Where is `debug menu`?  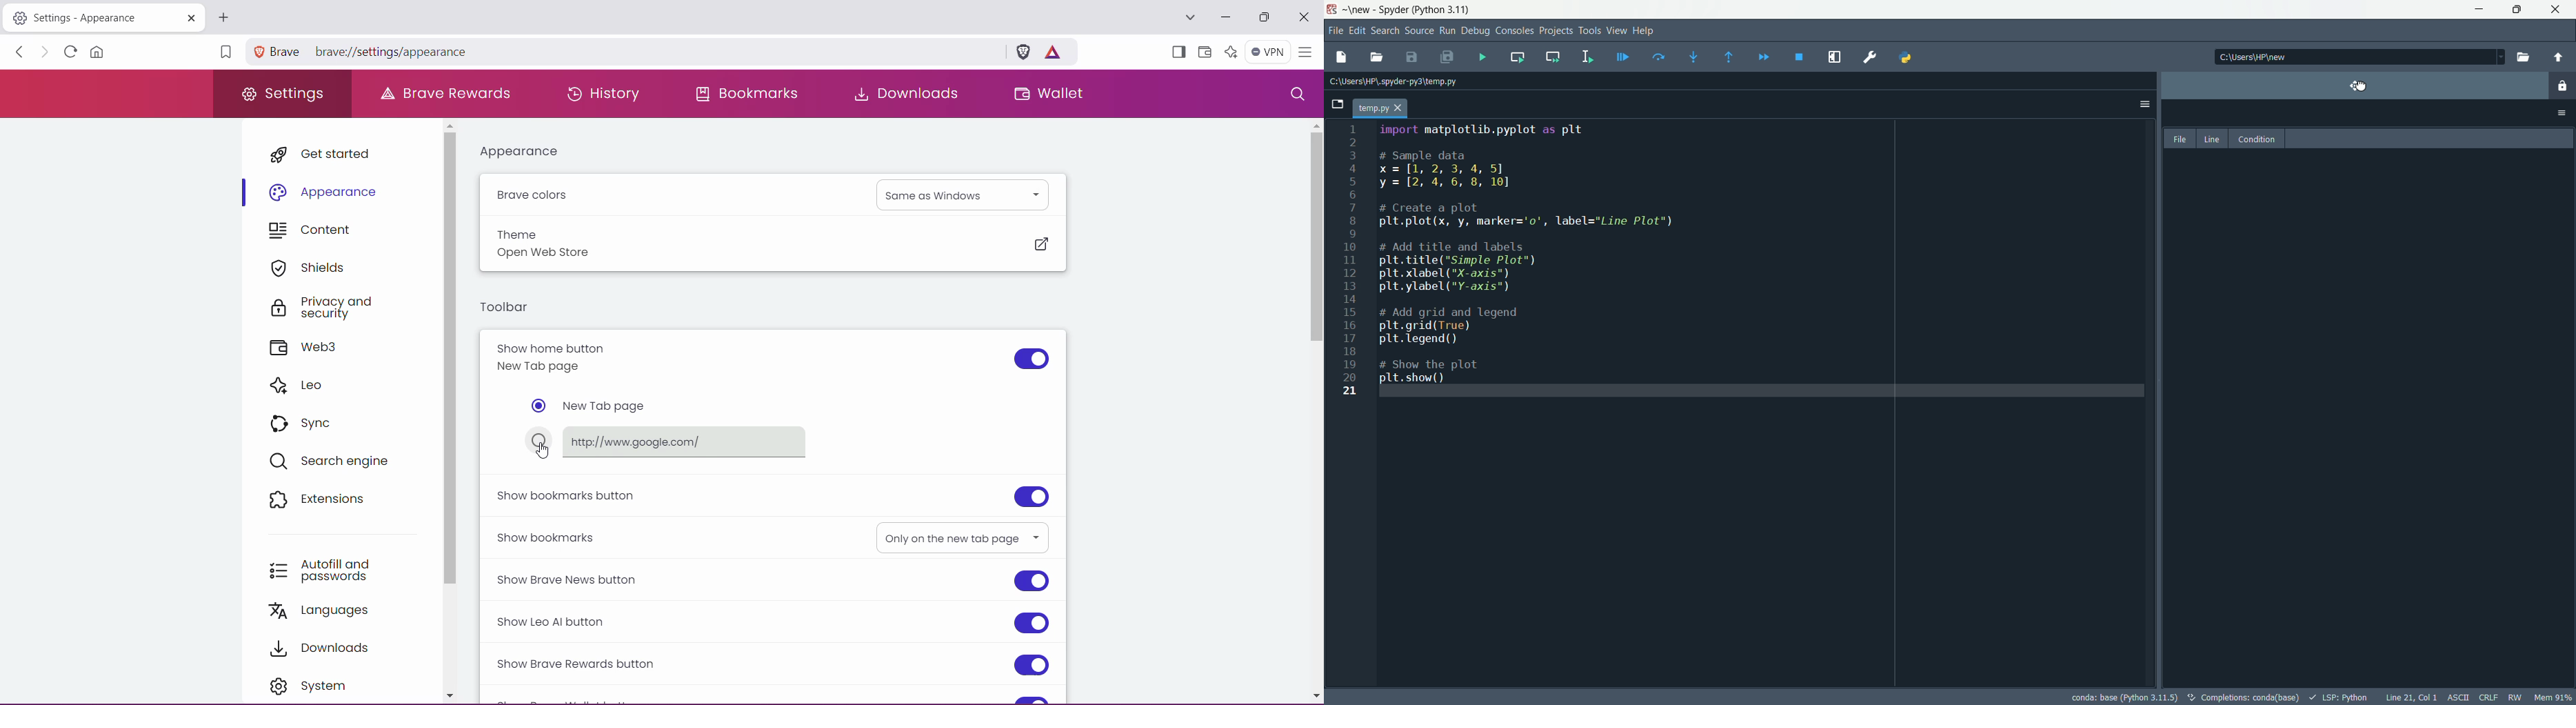
debug menu is located at coordinates (1476, 31).